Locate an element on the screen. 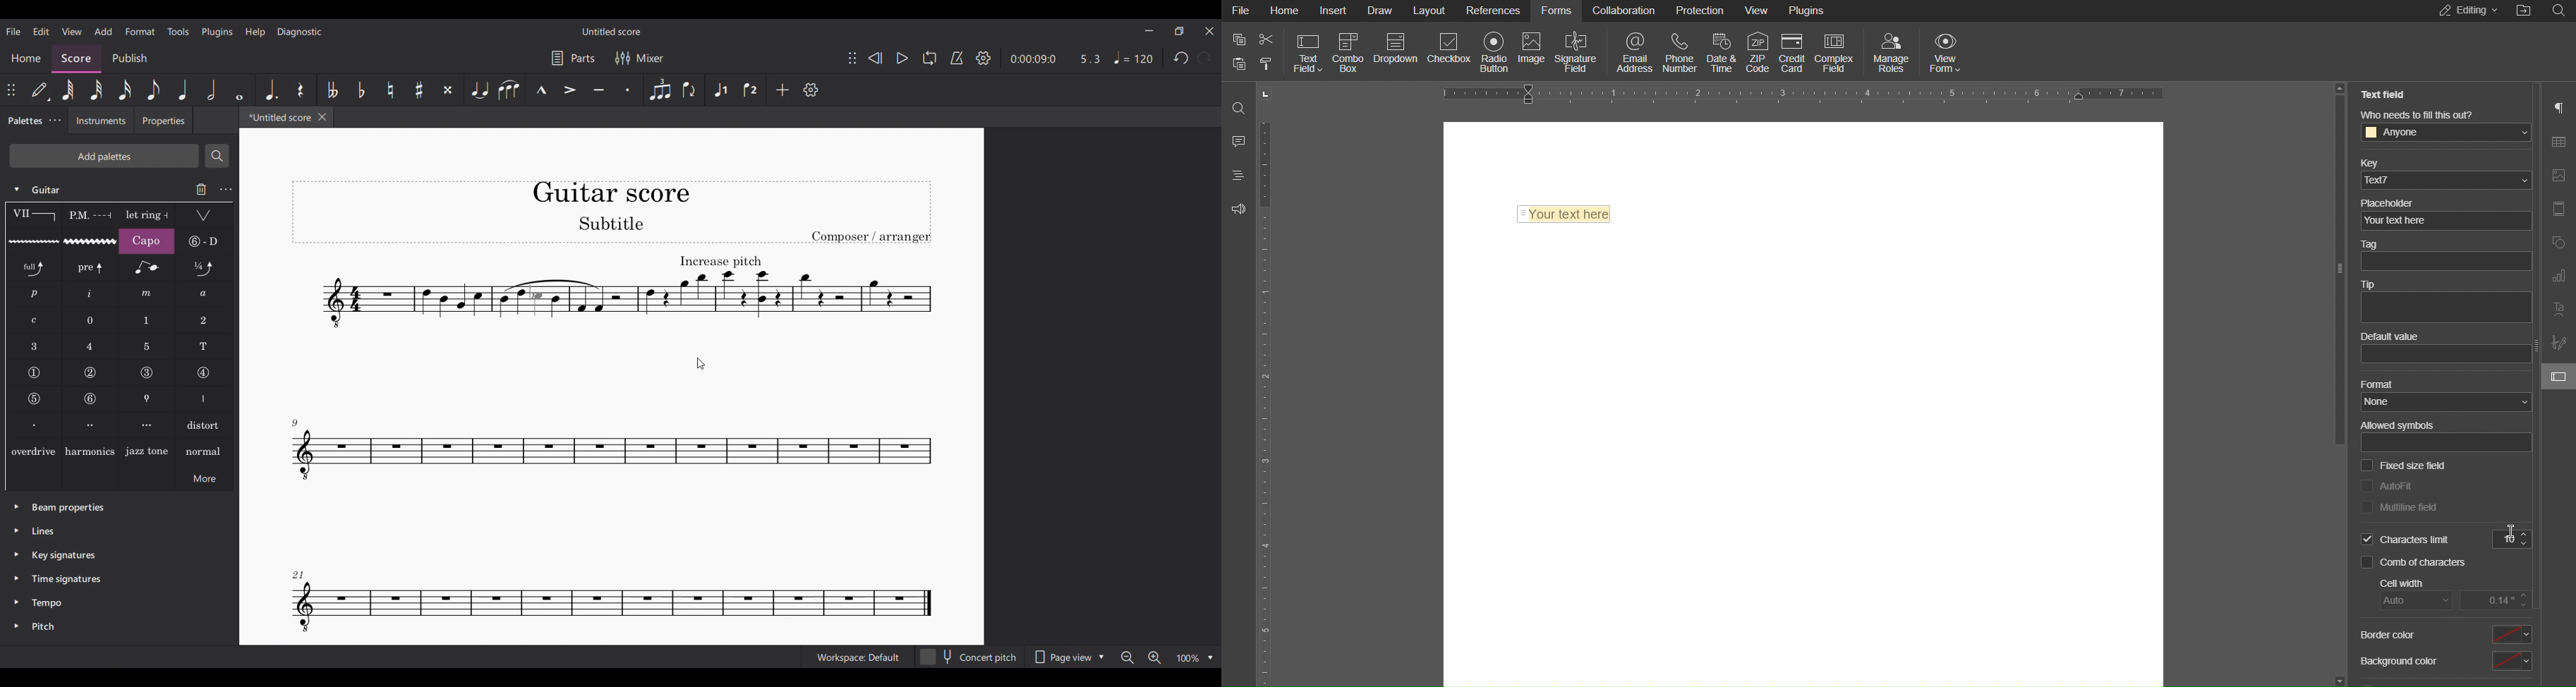  Quarter note highlighted after current selection is located at coordinates (181, 89).